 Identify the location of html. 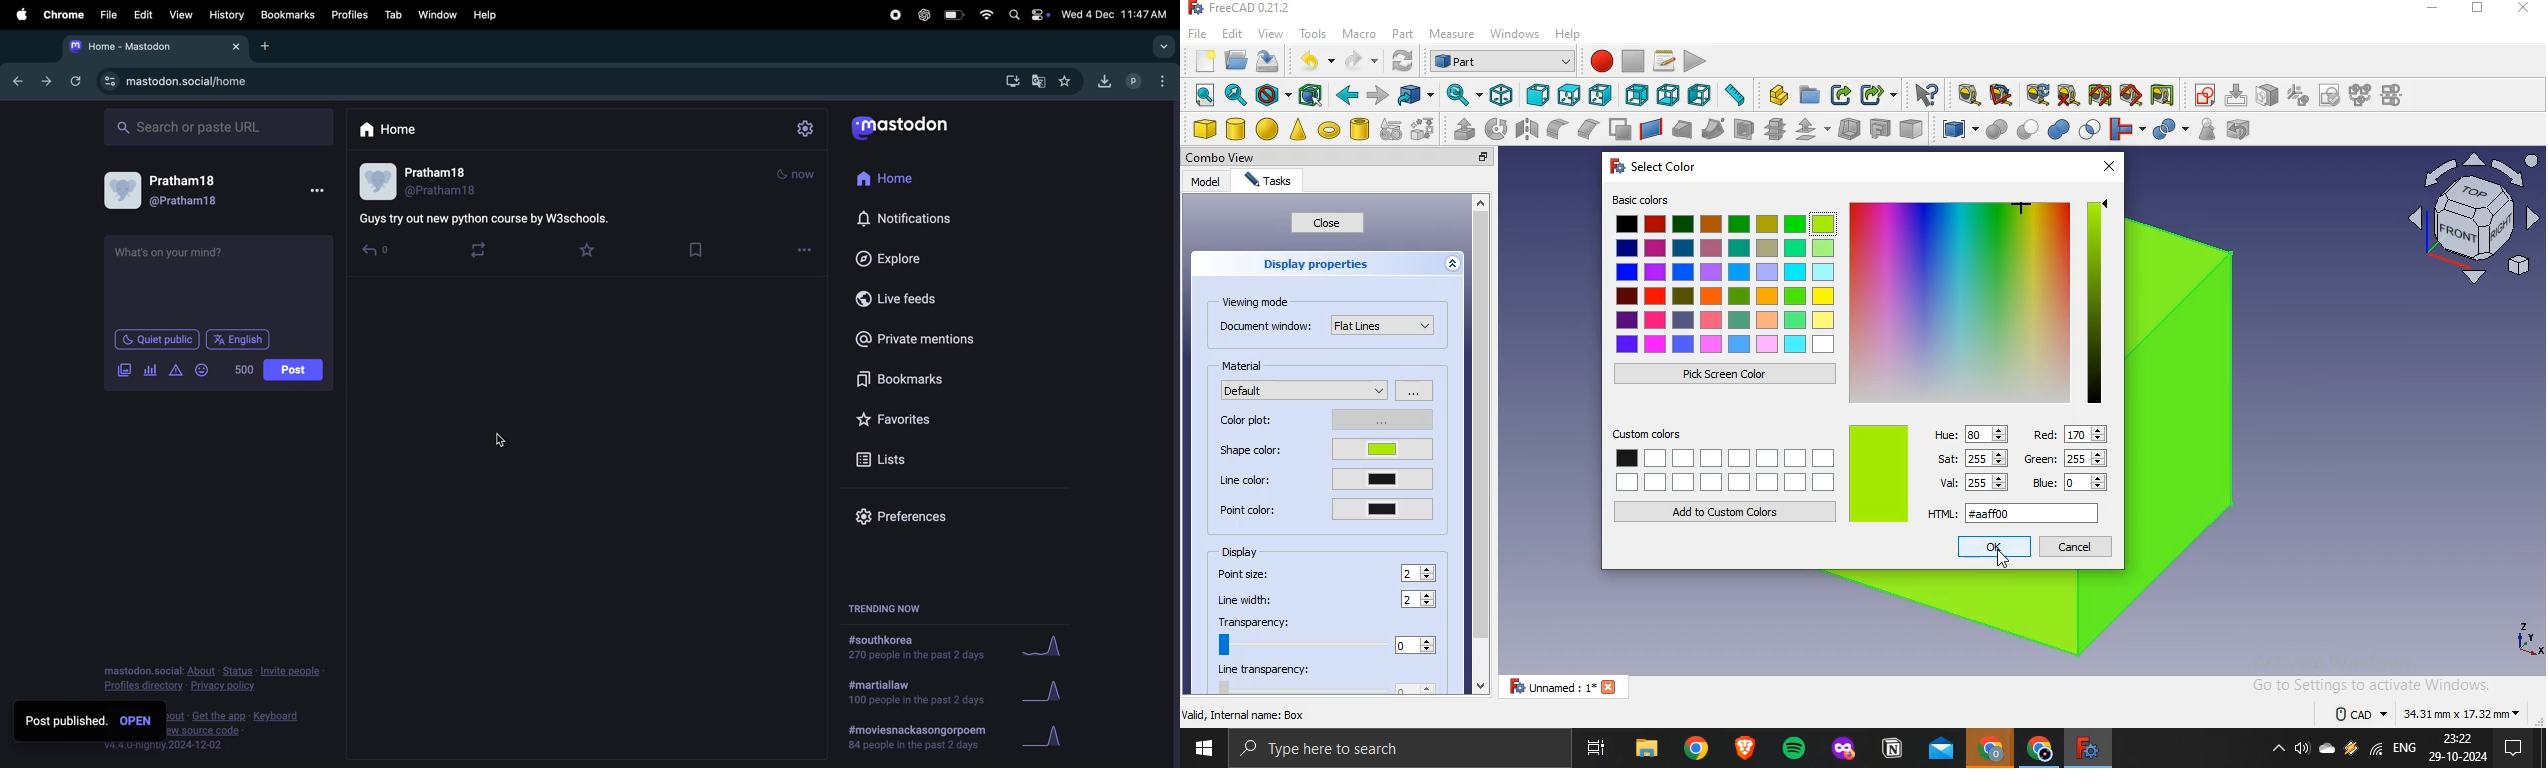
(2018, 511).